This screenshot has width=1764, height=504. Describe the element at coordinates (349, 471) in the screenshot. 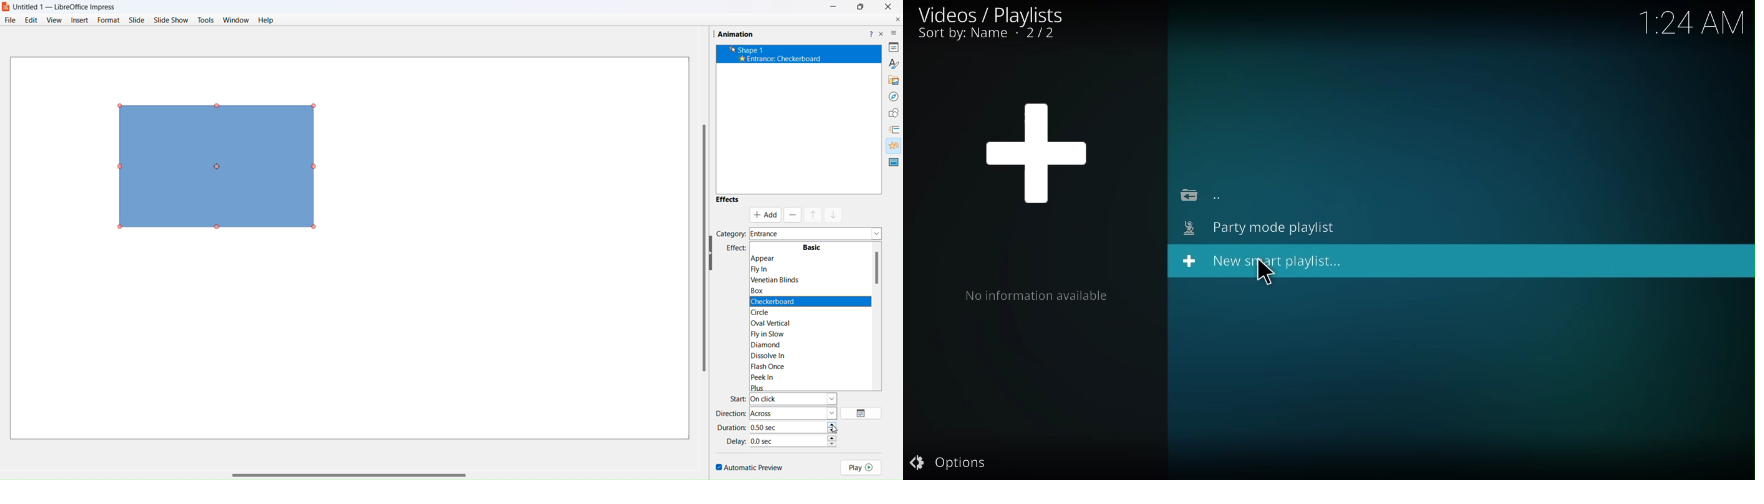

I see `scroll bar` at that location.